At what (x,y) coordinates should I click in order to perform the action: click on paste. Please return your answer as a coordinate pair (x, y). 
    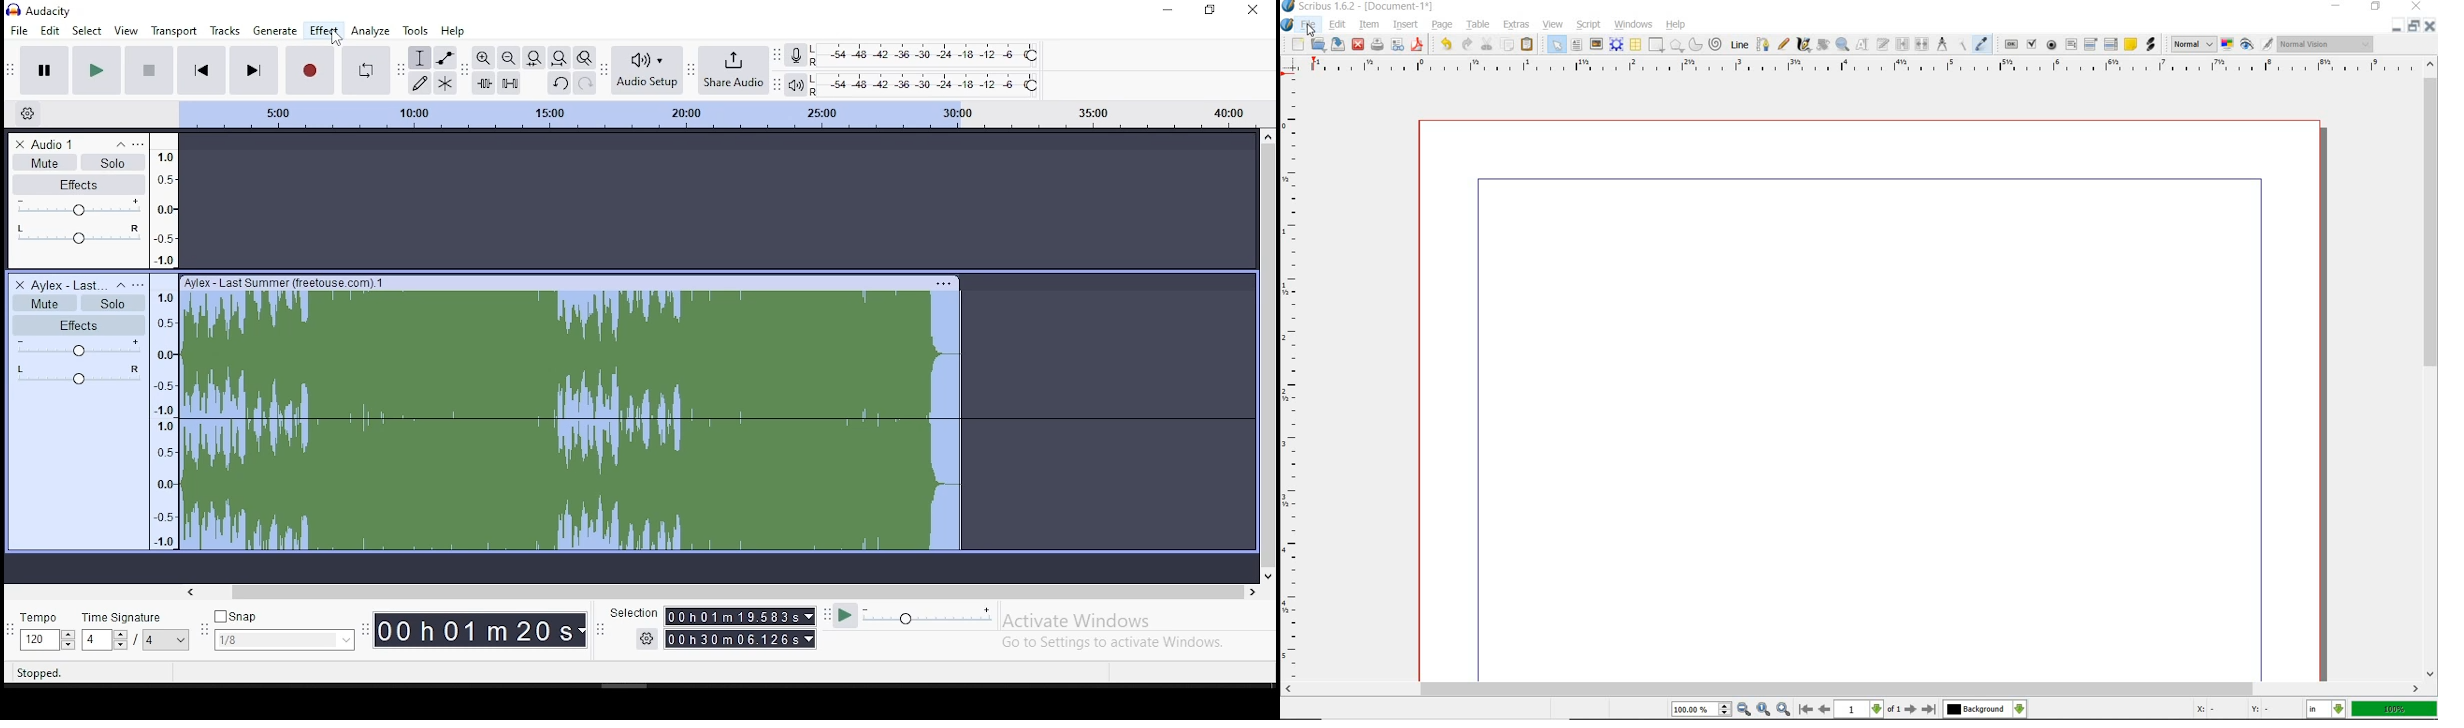
    Looking at the image, I should click on (1529, 46).